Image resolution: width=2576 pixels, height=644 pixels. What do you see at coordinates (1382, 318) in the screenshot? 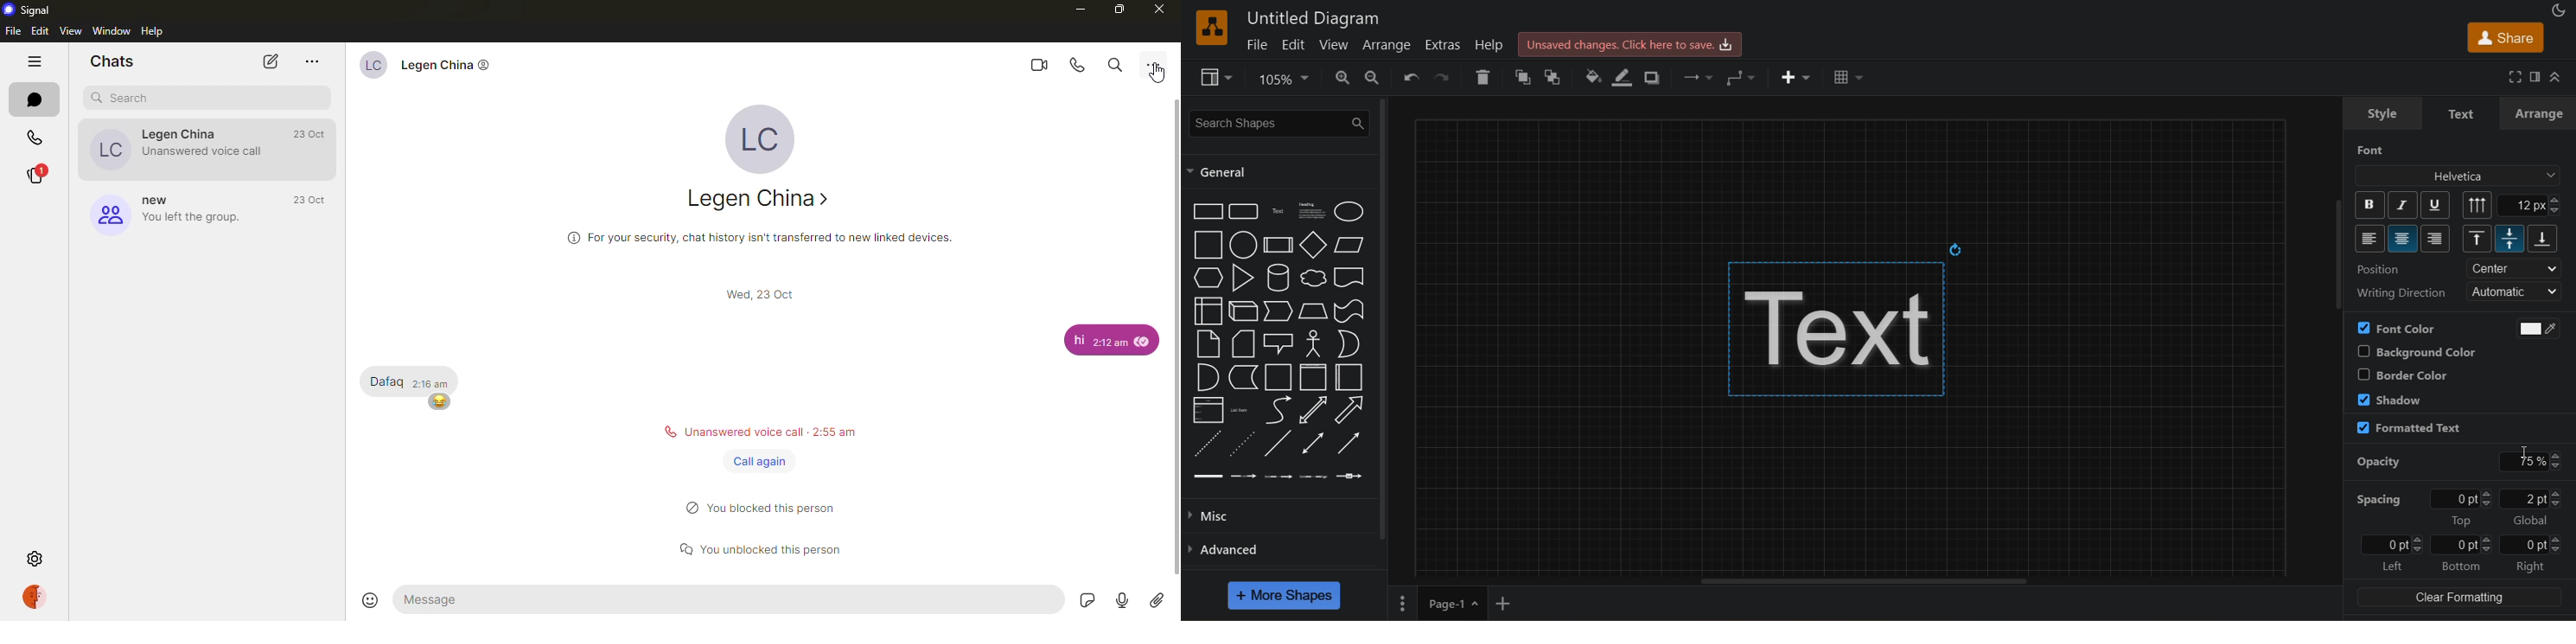
I see `vertical scroll bar` at bounding box center [1382, 318].